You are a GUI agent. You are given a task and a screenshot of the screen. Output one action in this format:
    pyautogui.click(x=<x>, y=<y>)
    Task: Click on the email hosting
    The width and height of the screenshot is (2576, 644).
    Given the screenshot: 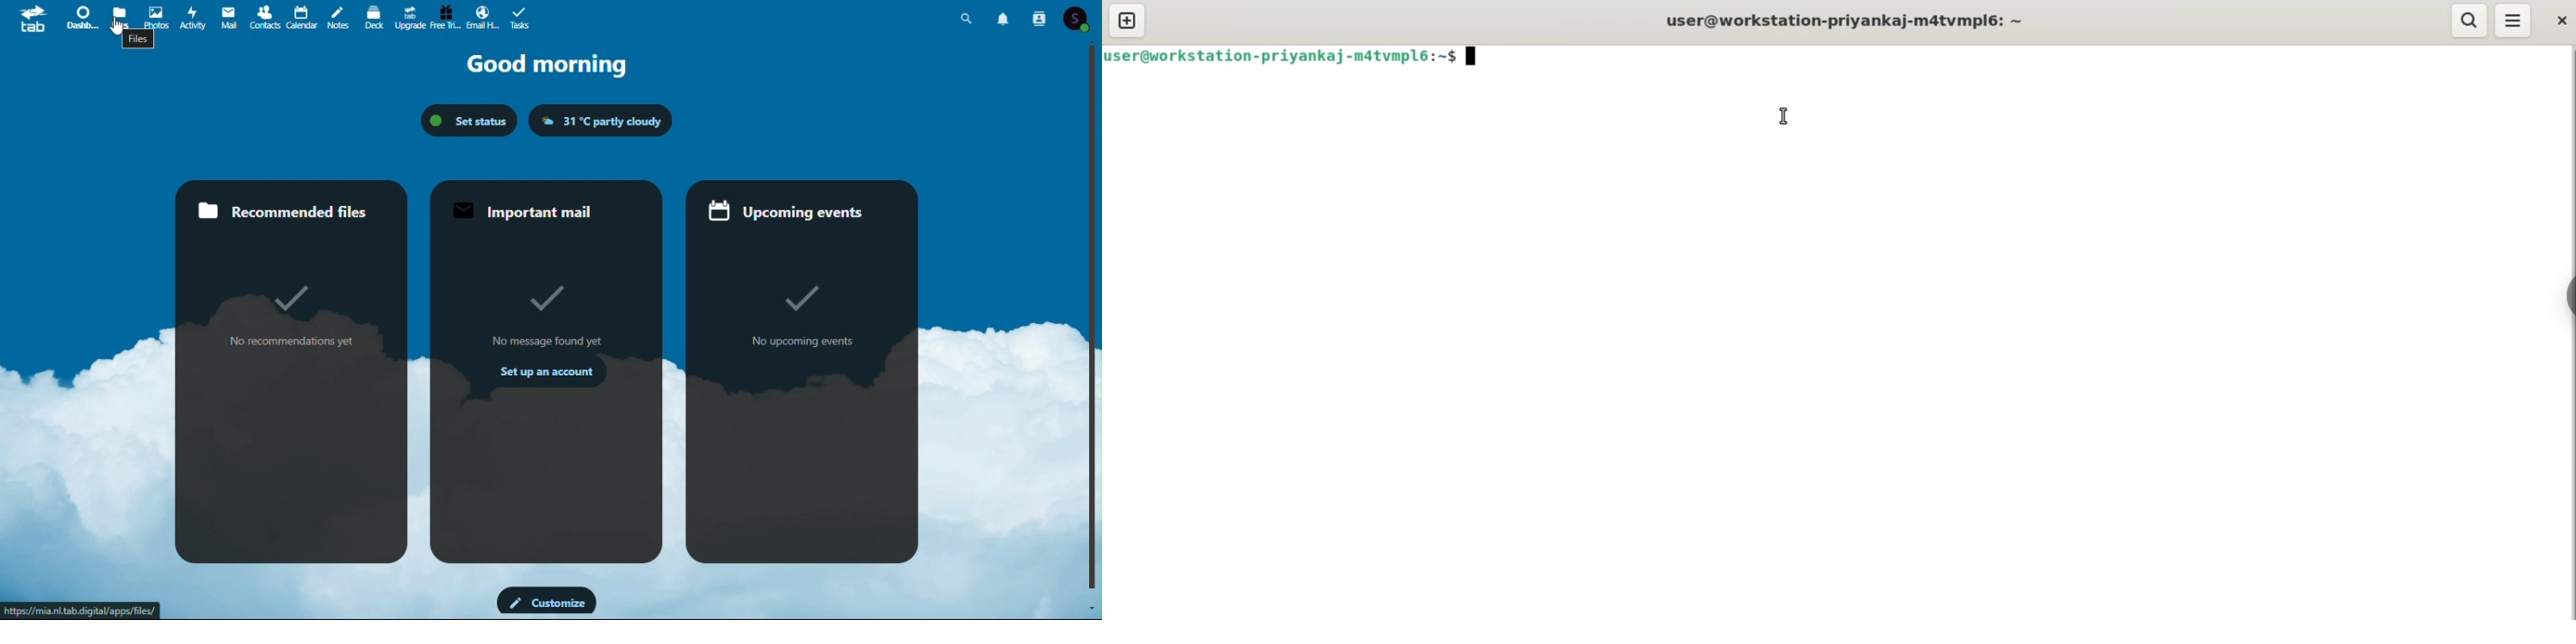 What is the action you would take?
    pyautogui.click(x=481, y=17)
    